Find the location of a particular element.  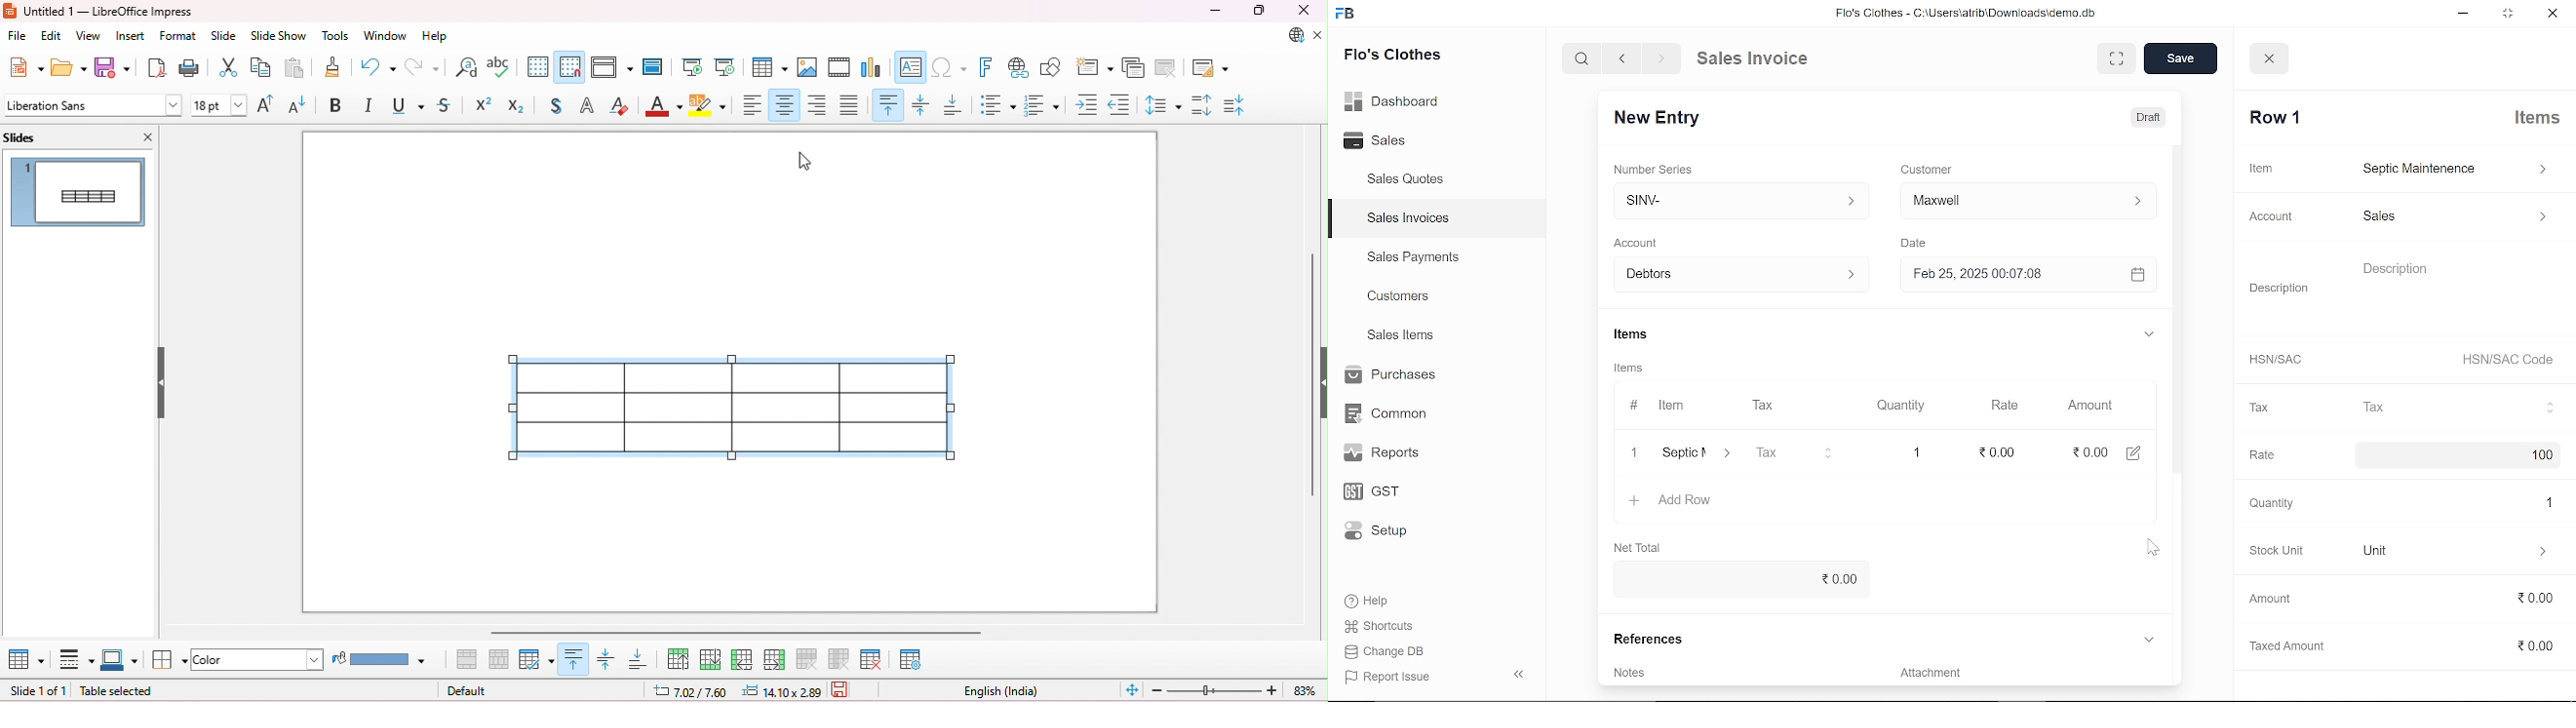

justified is located at coordinates (851, 104).